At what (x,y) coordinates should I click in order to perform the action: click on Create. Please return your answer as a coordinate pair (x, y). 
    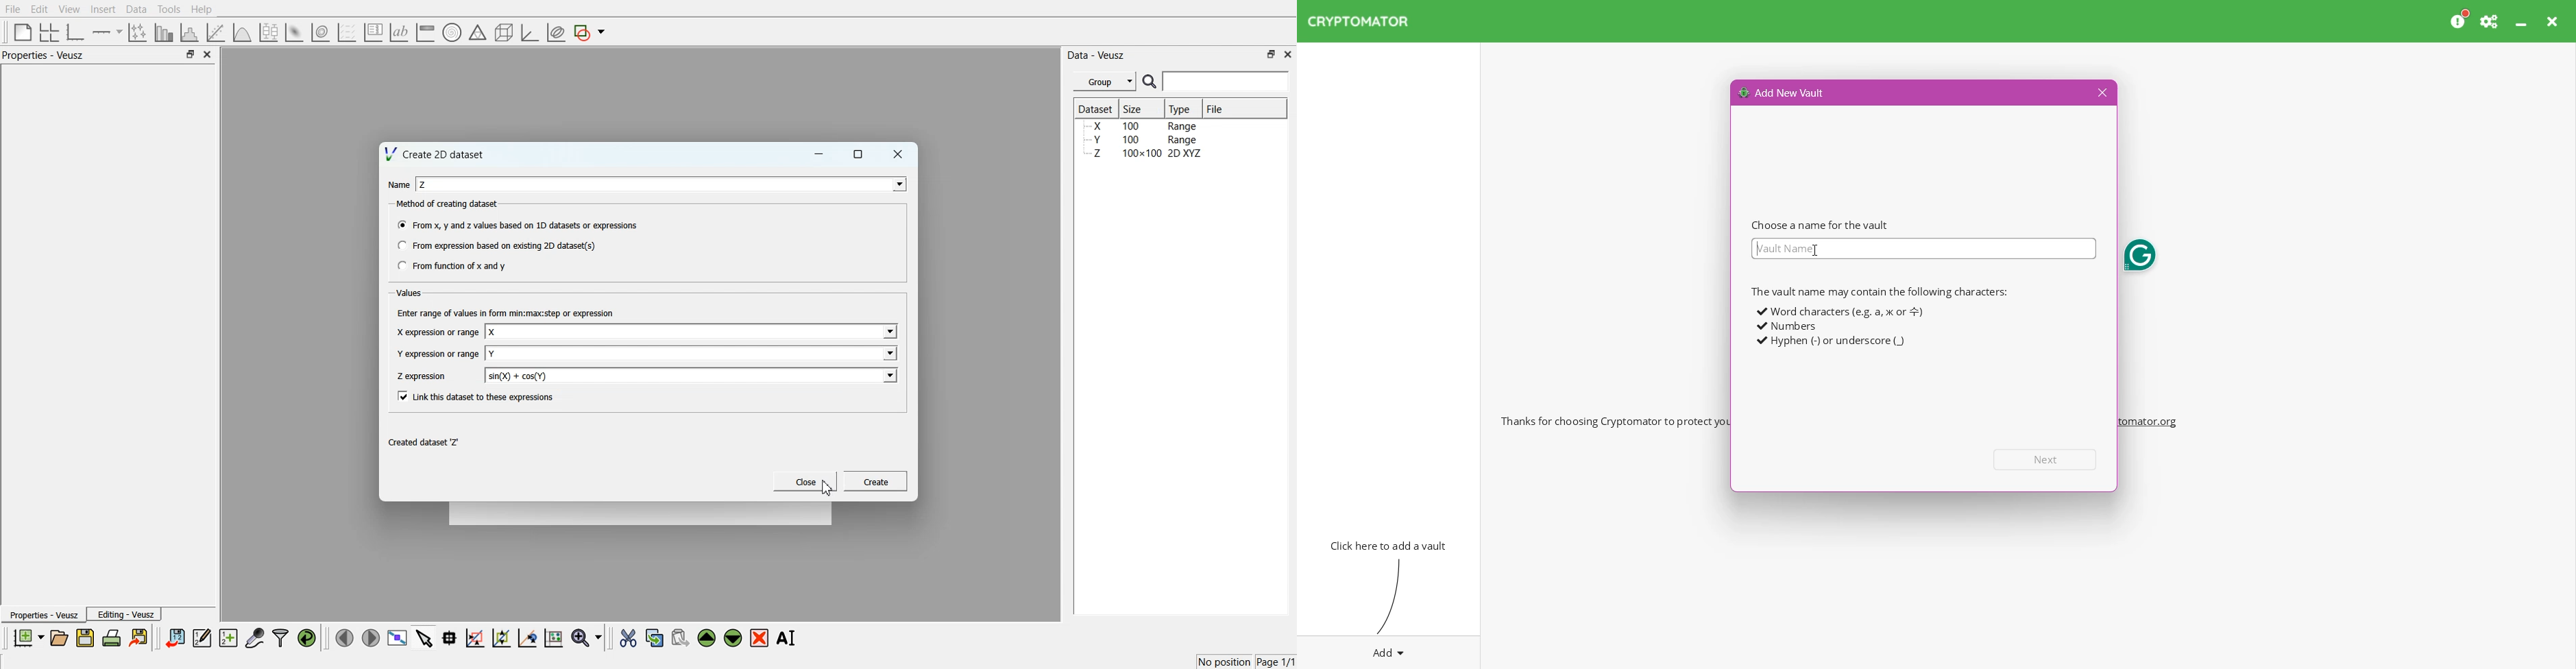
    Looking at the image, I should click on (876, 480).